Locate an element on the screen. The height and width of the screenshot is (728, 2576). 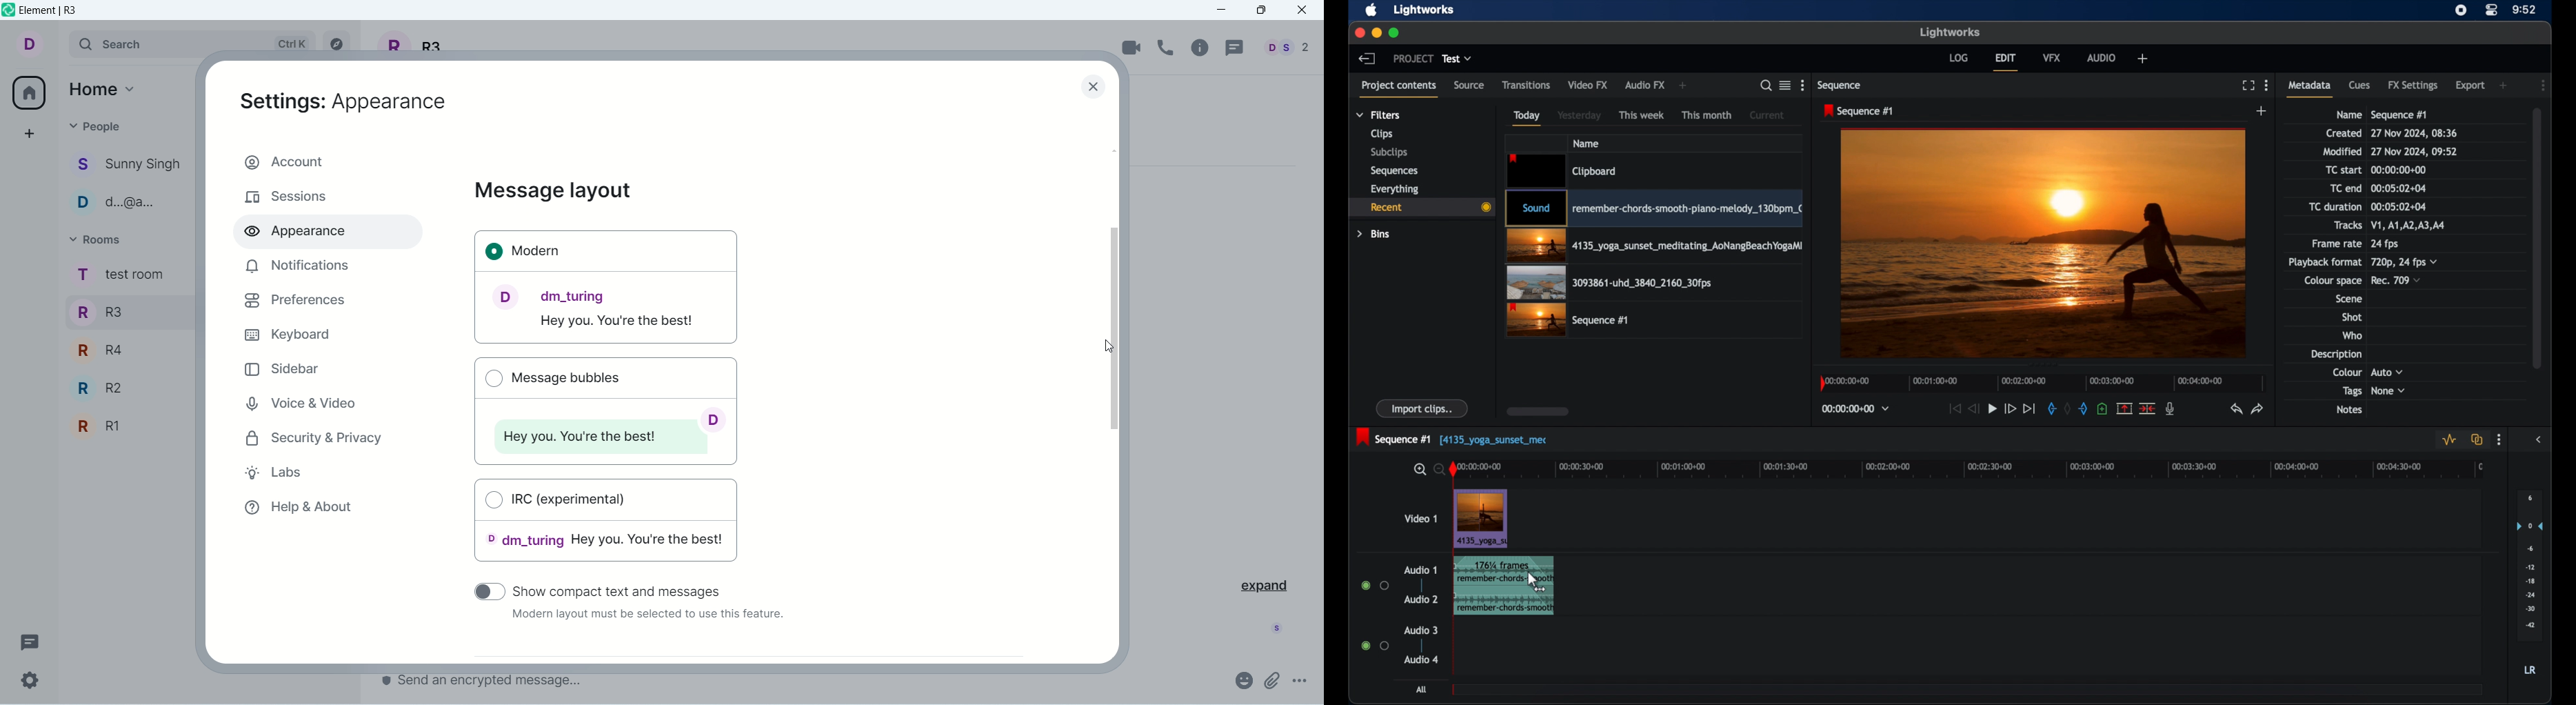
timeline scale is located at coordinates (2043, 383).